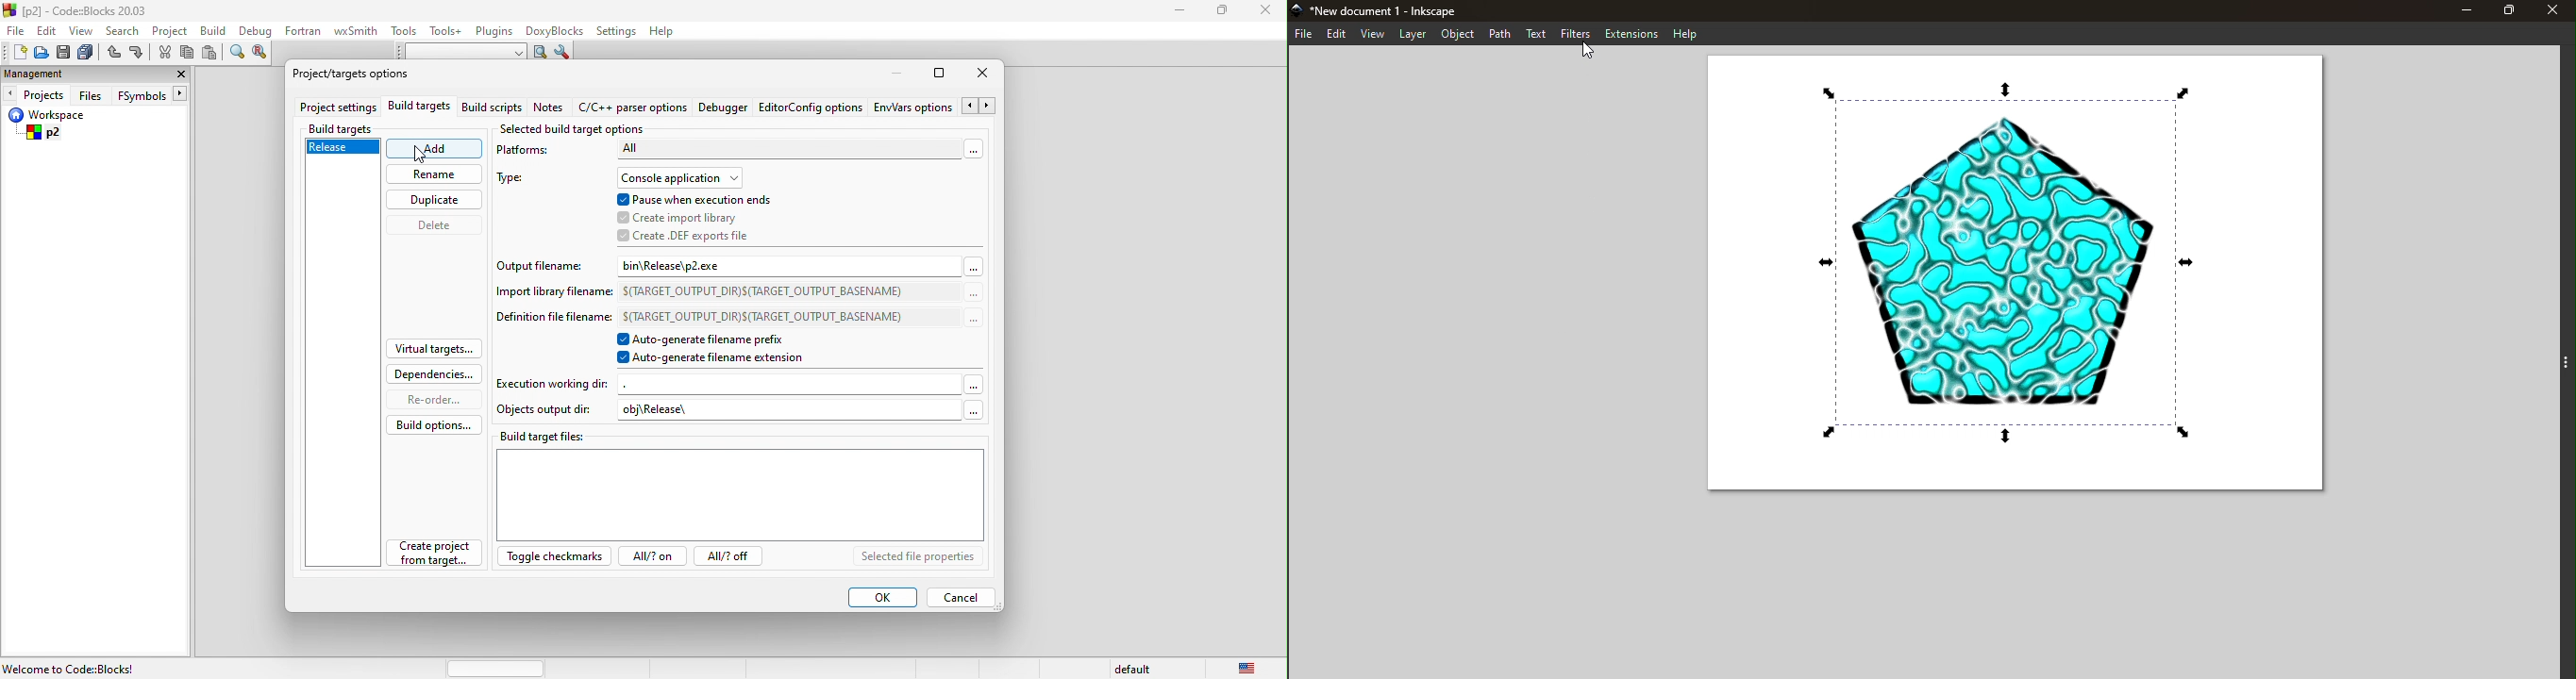 This screenshot has width=2576, height=700. What do you see at coordinates (421, 152) in the screenshot?
I see `cursor movement` at bounding box center [421, 152].